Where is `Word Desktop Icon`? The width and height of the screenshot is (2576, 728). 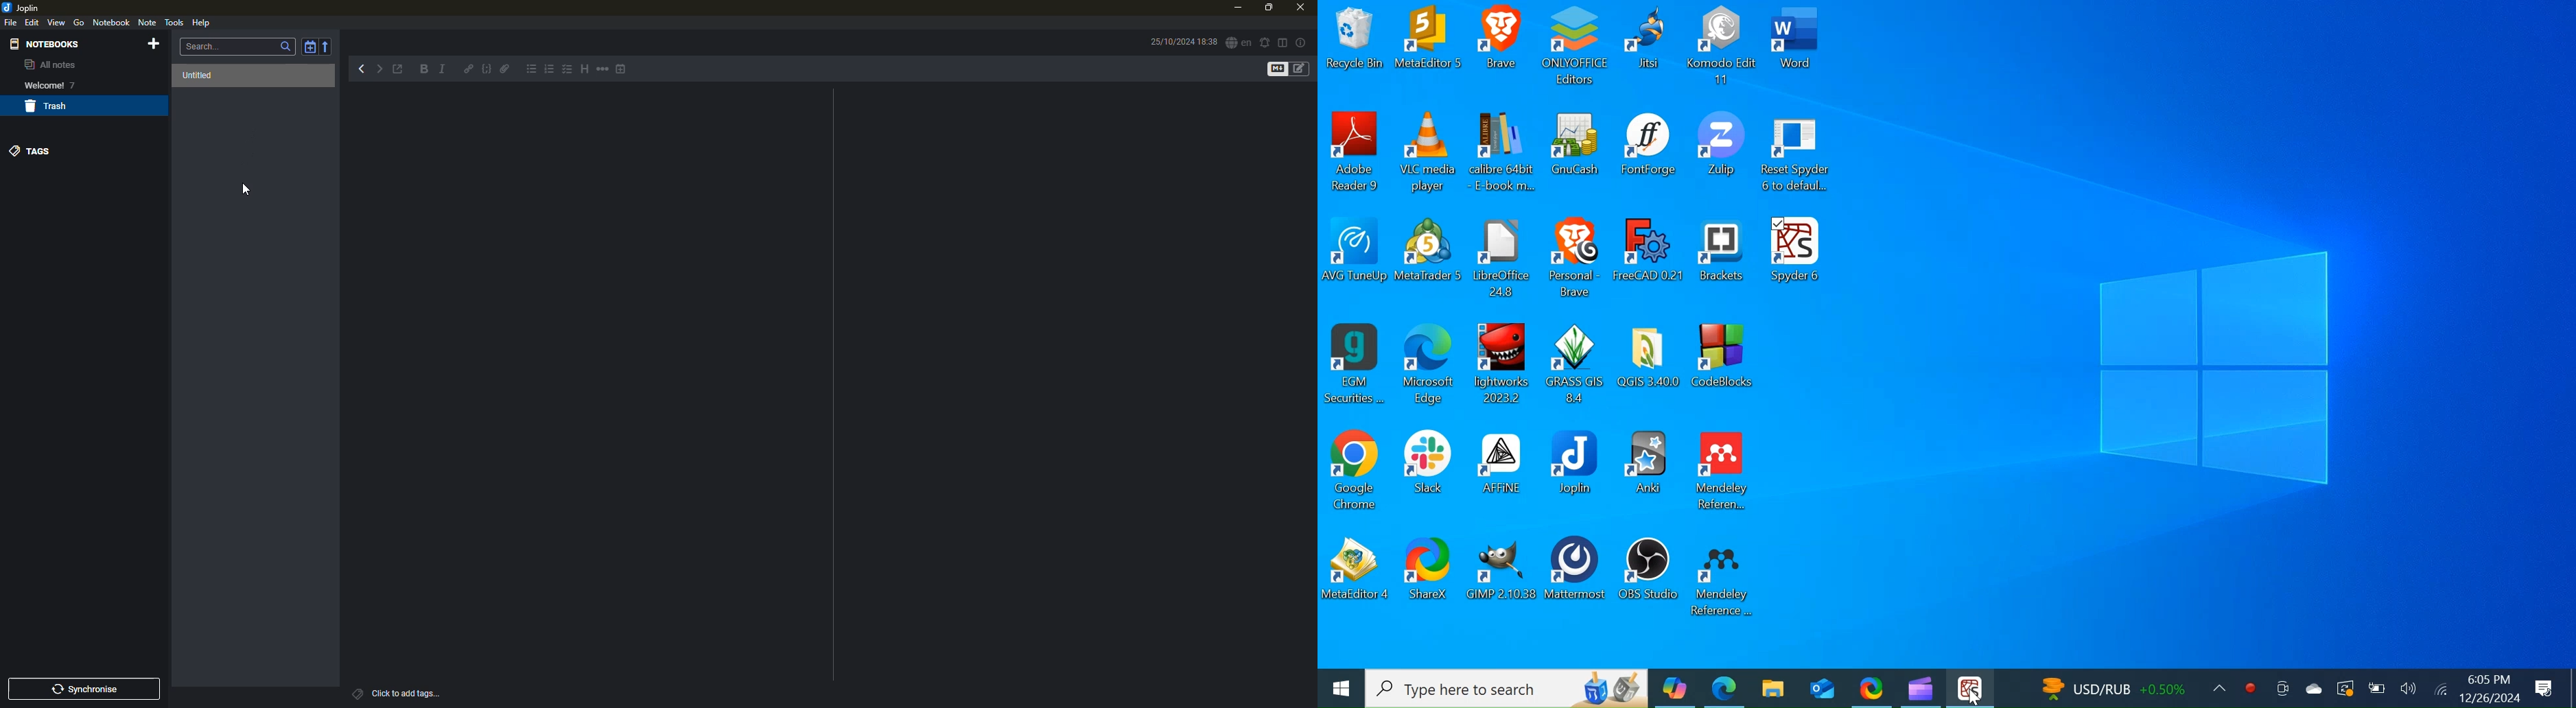
Word Desktop Icon is located at coordinates (1797, 47).